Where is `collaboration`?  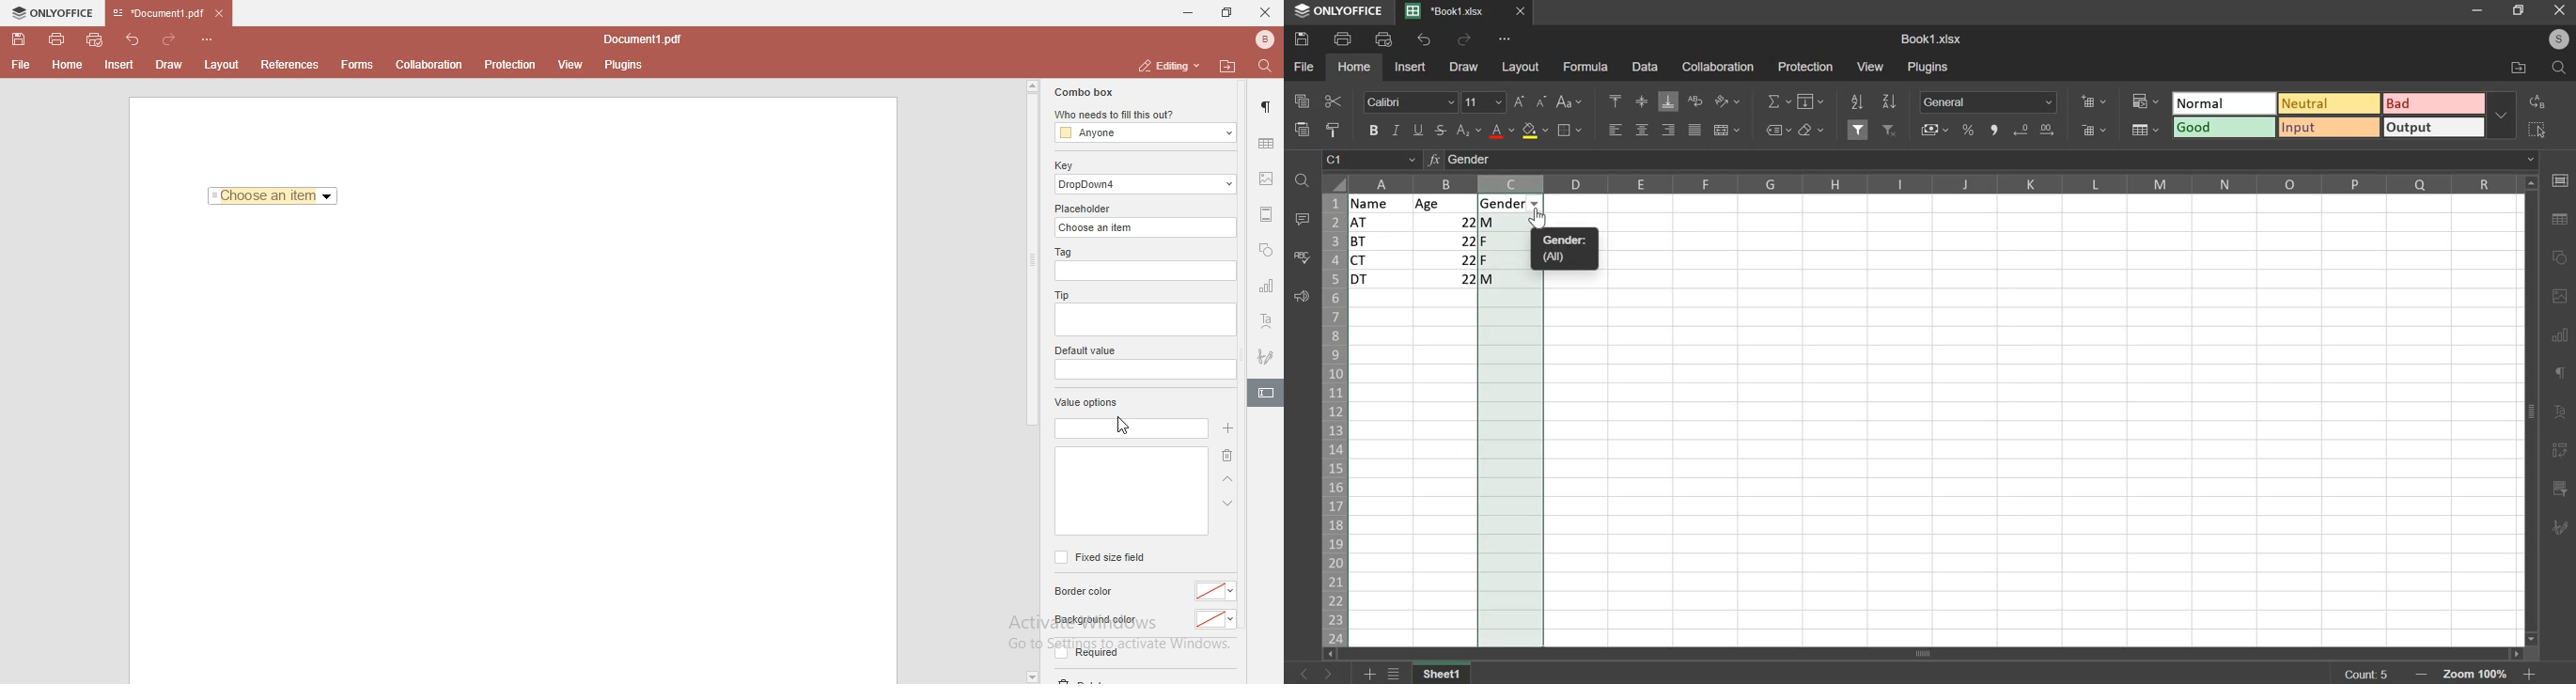
collaboration is located at coordinates (1716, 66).